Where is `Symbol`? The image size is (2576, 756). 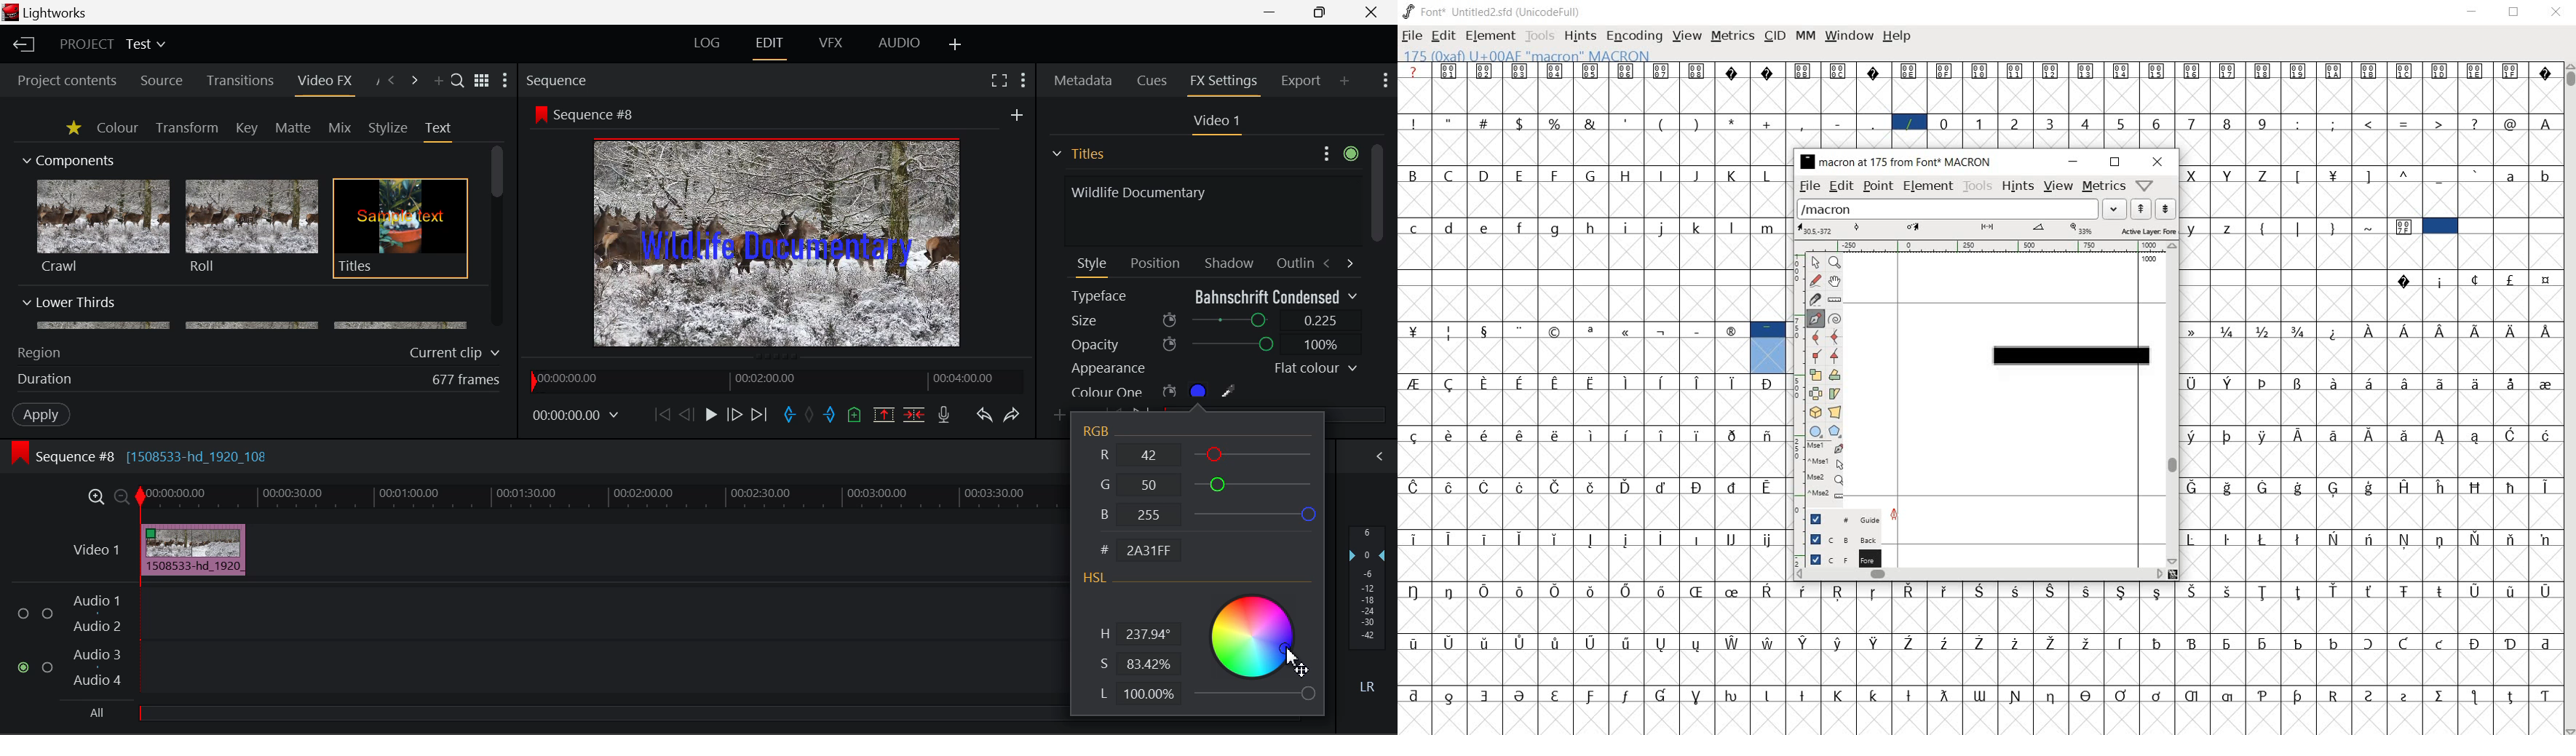
Symbol is located at coordinates (2544, 434).